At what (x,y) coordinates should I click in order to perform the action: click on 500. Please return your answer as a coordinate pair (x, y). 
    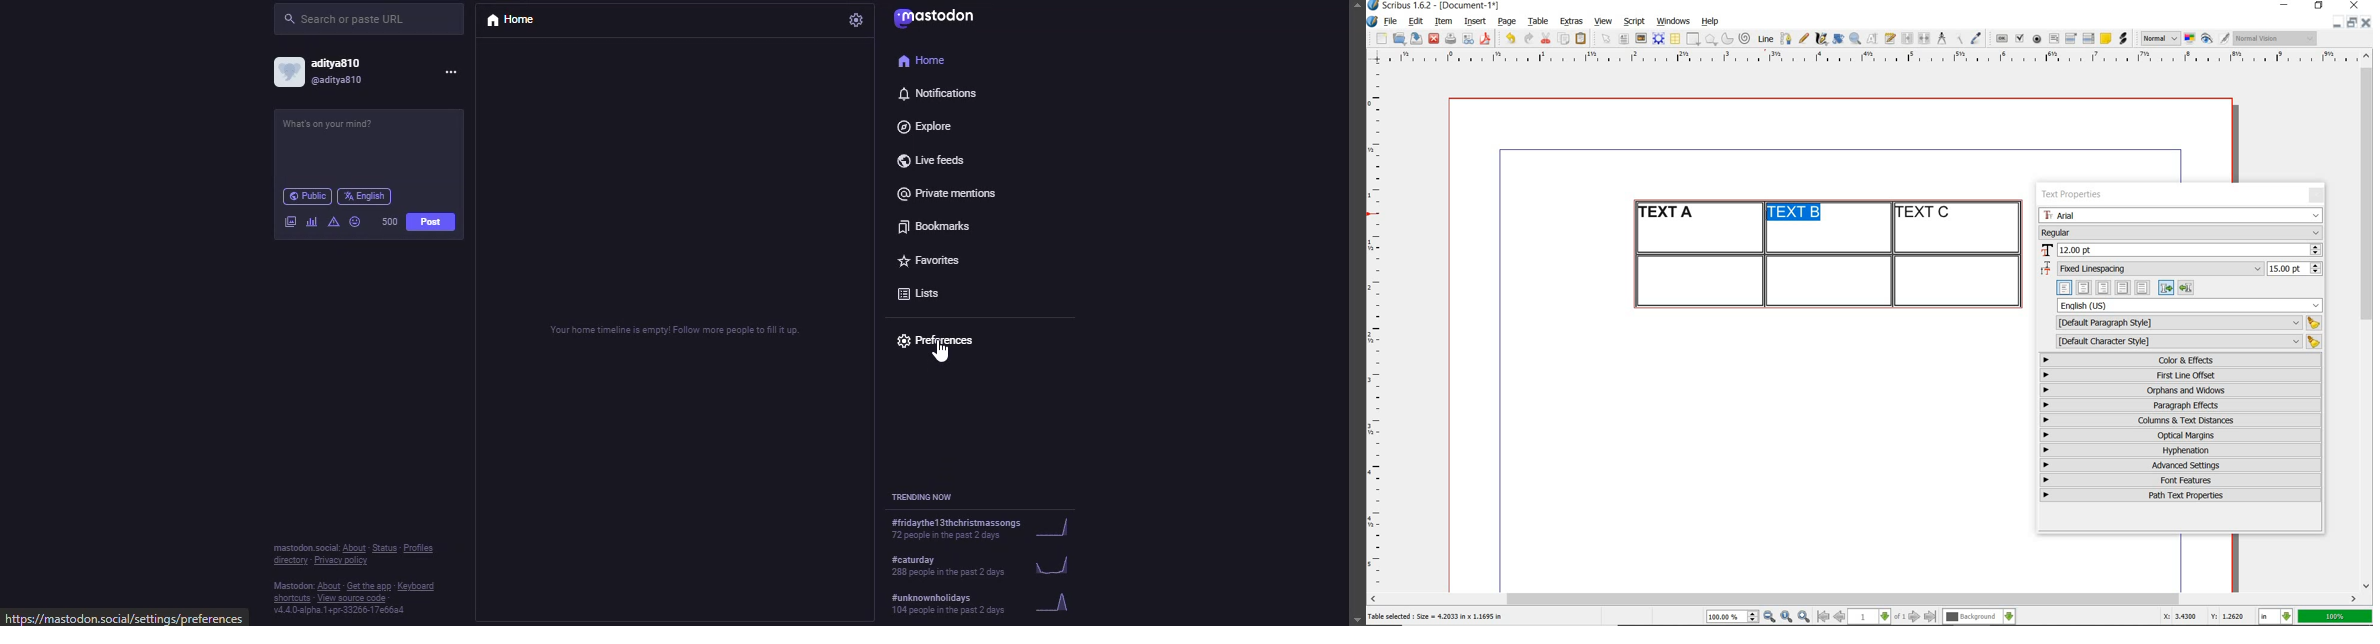
    Looking at the image, I should click on (390, 222).